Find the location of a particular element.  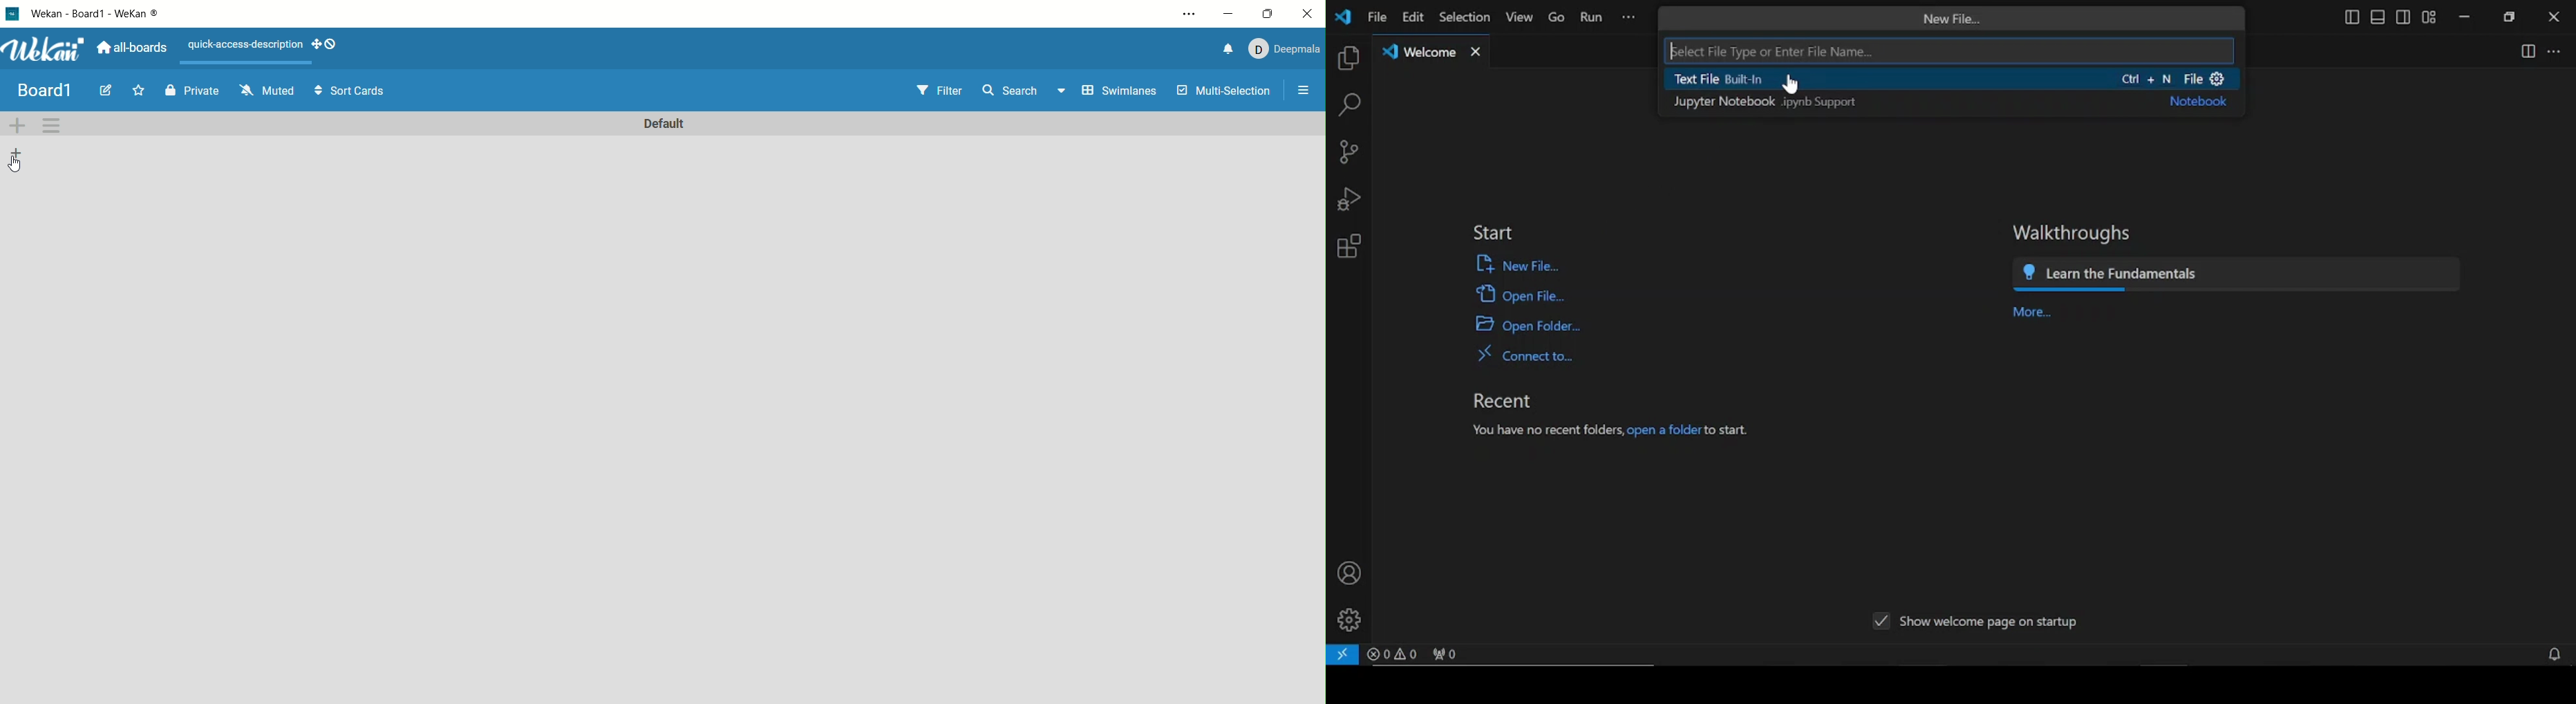

multi-selection is located at coordinates (1226, 91).